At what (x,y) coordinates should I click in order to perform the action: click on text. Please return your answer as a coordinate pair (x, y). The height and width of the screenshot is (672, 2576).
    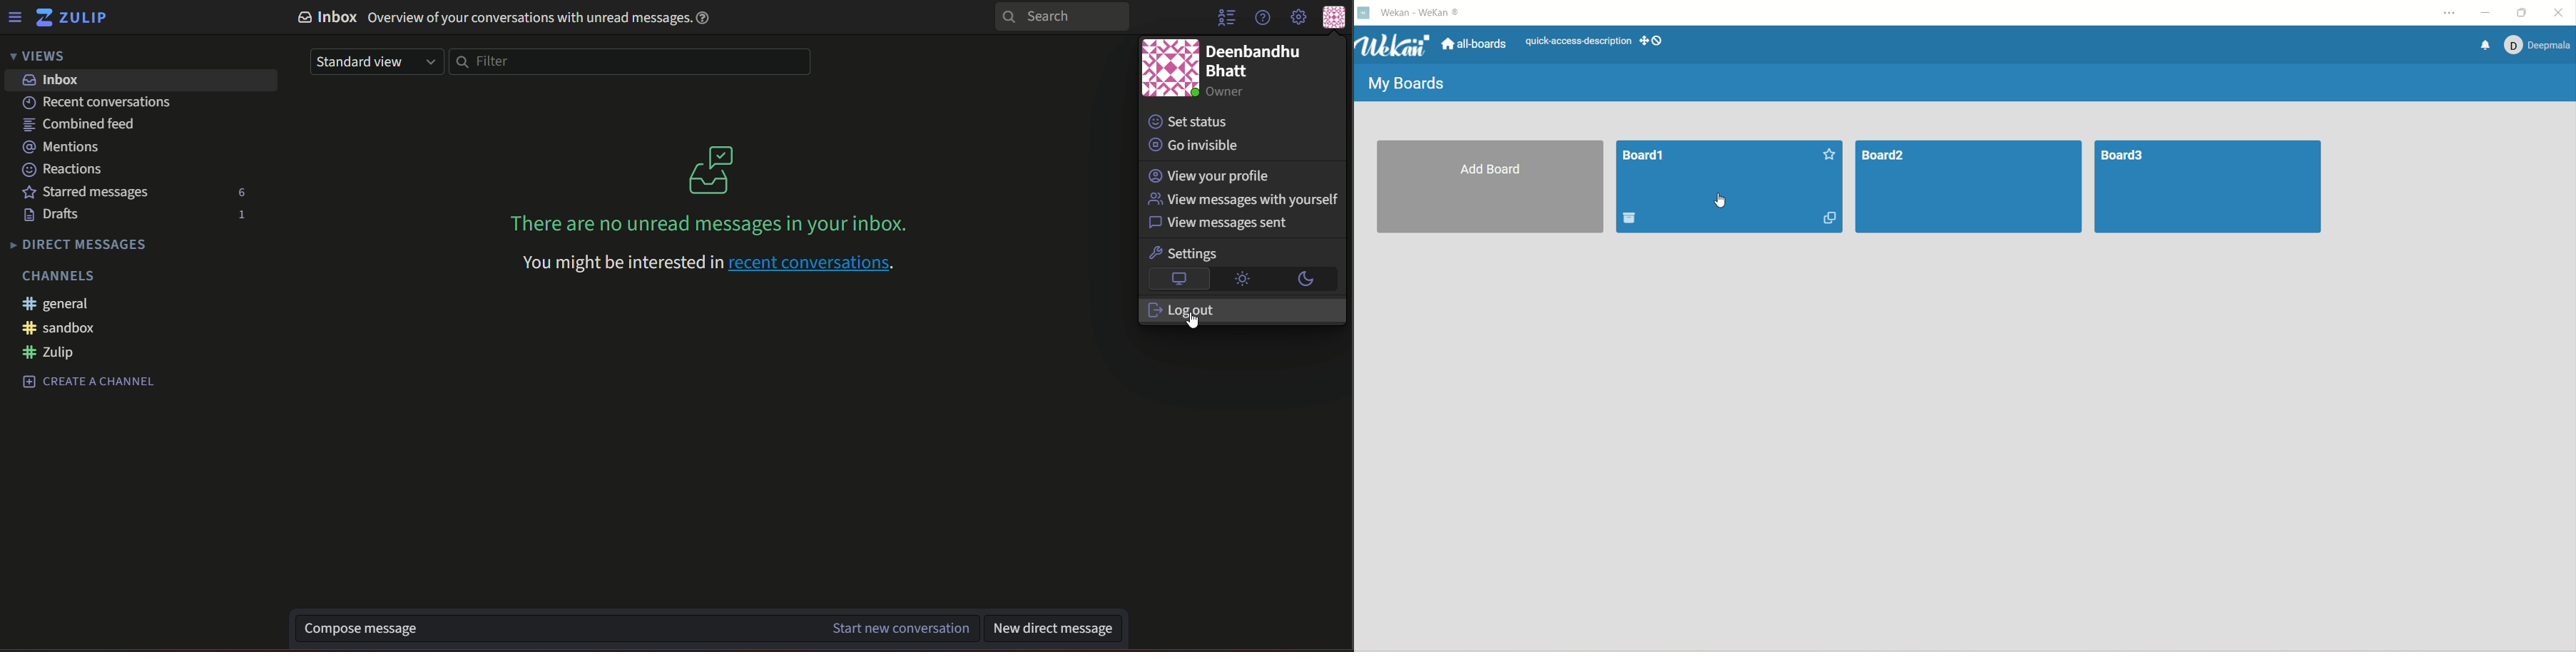
    Looking at the image, I should click on (93, 382).